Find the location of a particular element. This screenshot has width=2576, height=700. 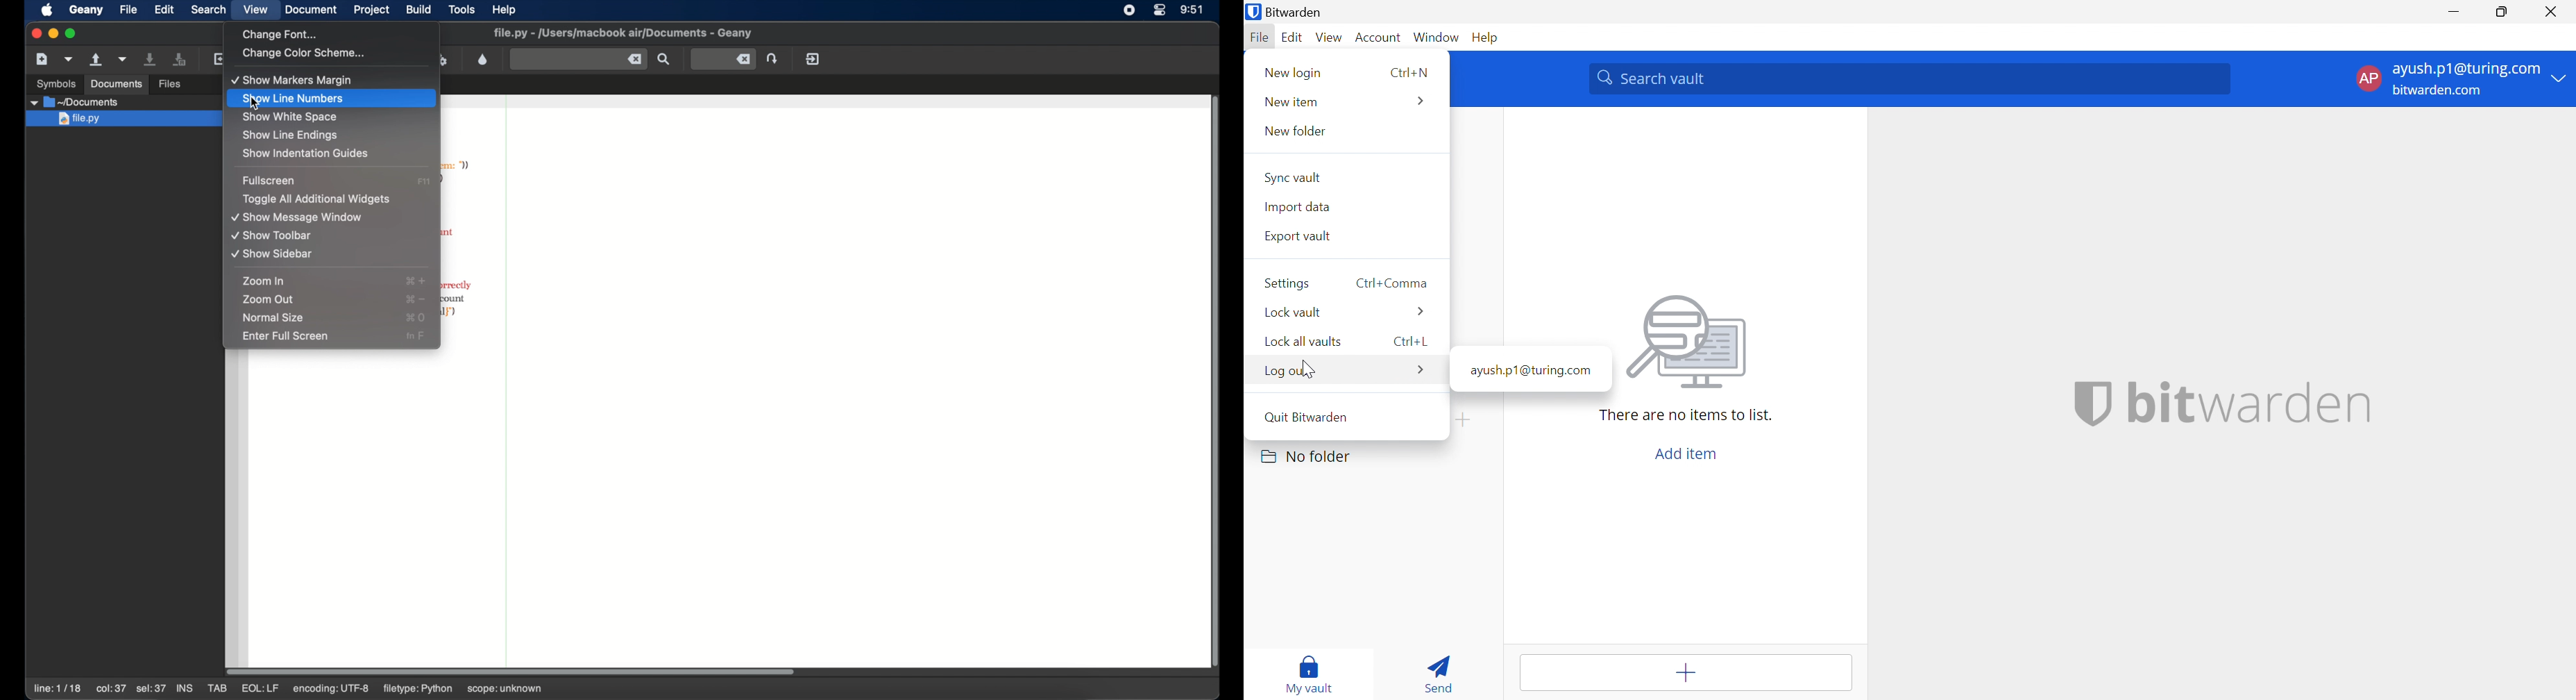

View is located at coordinates (1330, 38).